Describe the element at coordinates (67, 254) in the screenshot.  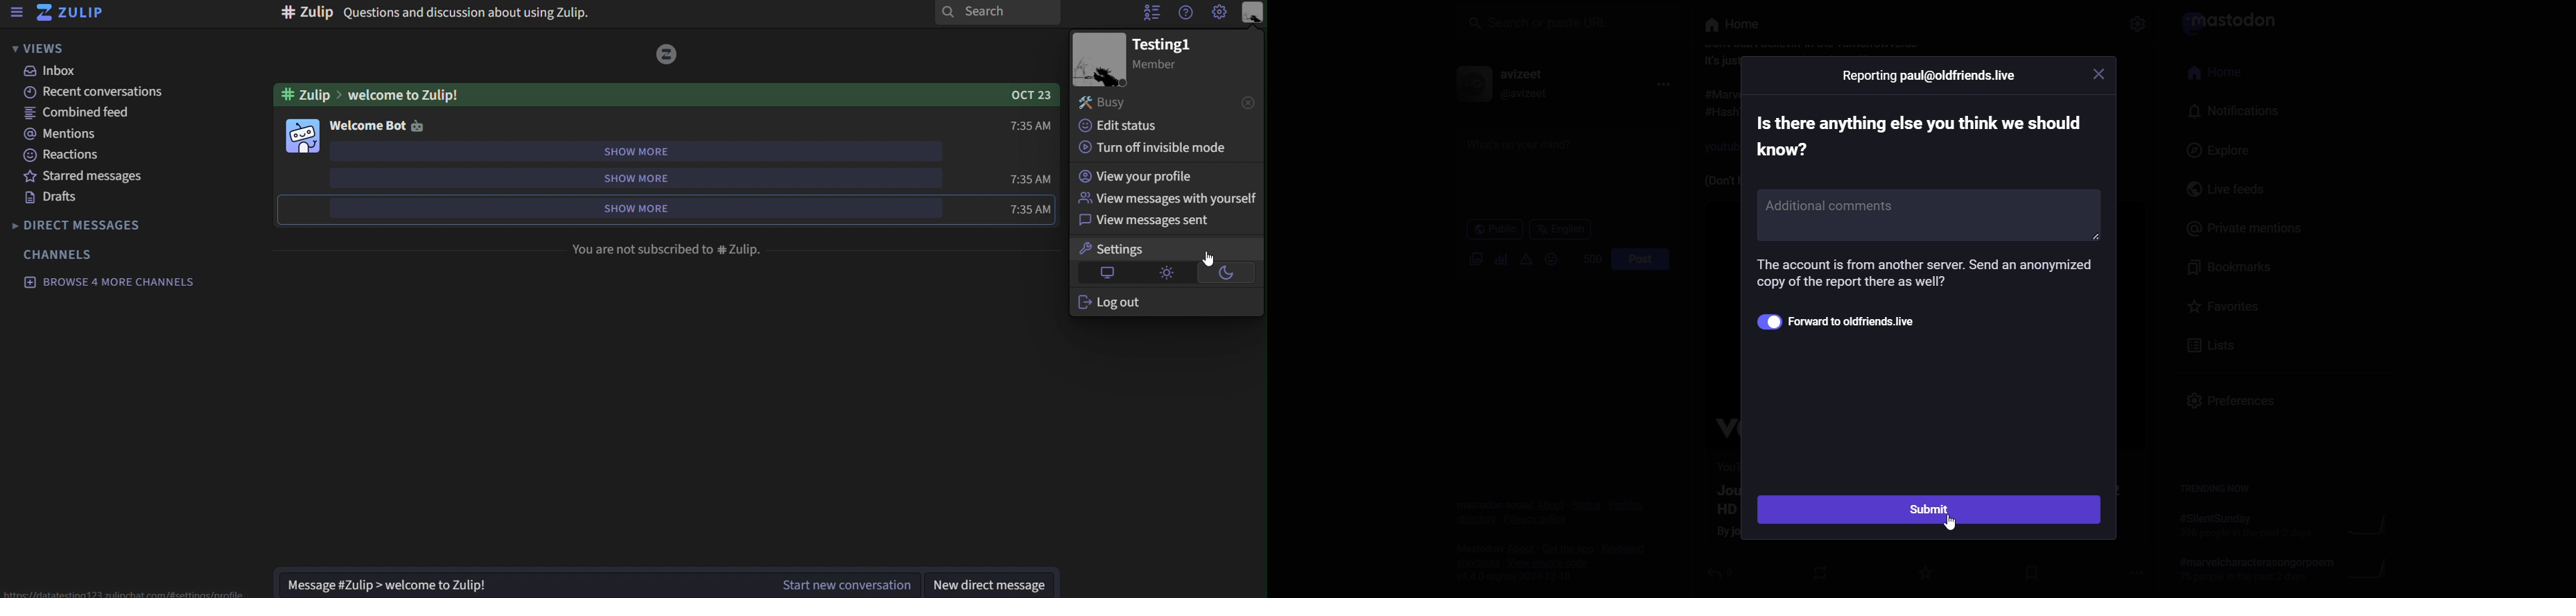
I see `channels` at that location.